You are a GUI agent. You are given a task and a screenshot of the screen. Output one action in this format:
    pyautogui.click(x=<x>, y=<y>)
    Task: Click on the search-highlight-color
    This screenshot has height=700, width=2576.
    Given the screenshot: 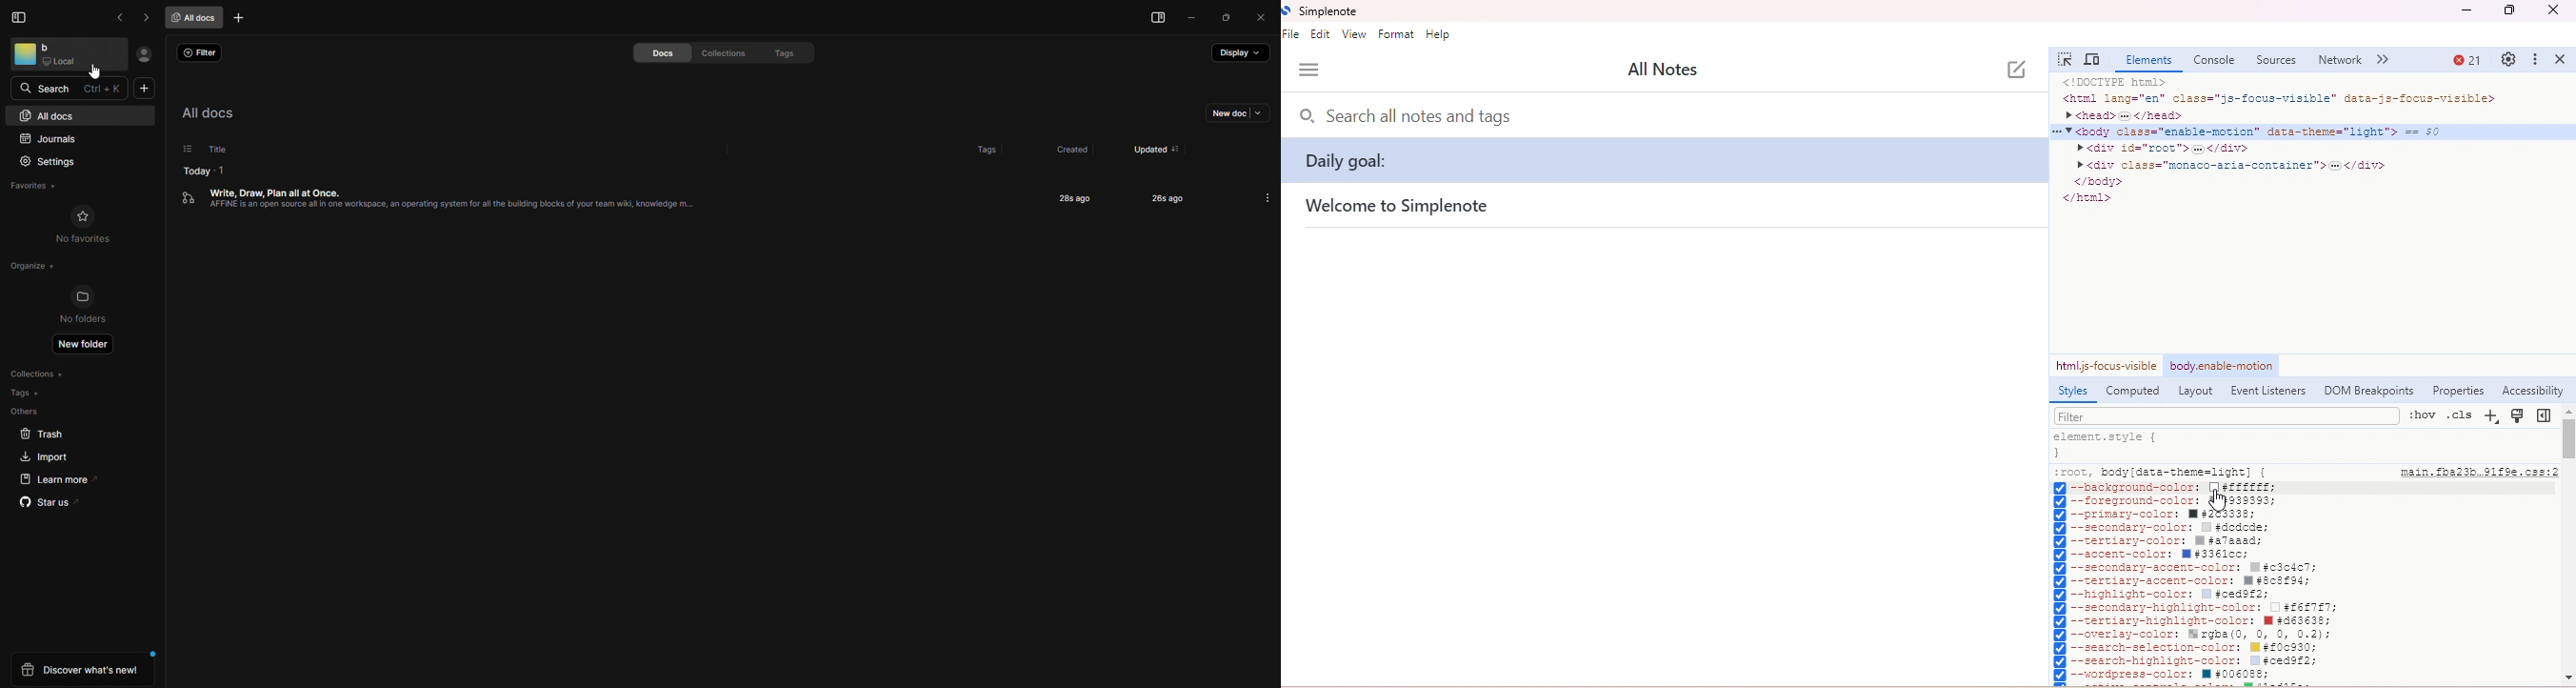 What is the action you would take?
    pyautogui.click(x=2194, y=662)
    